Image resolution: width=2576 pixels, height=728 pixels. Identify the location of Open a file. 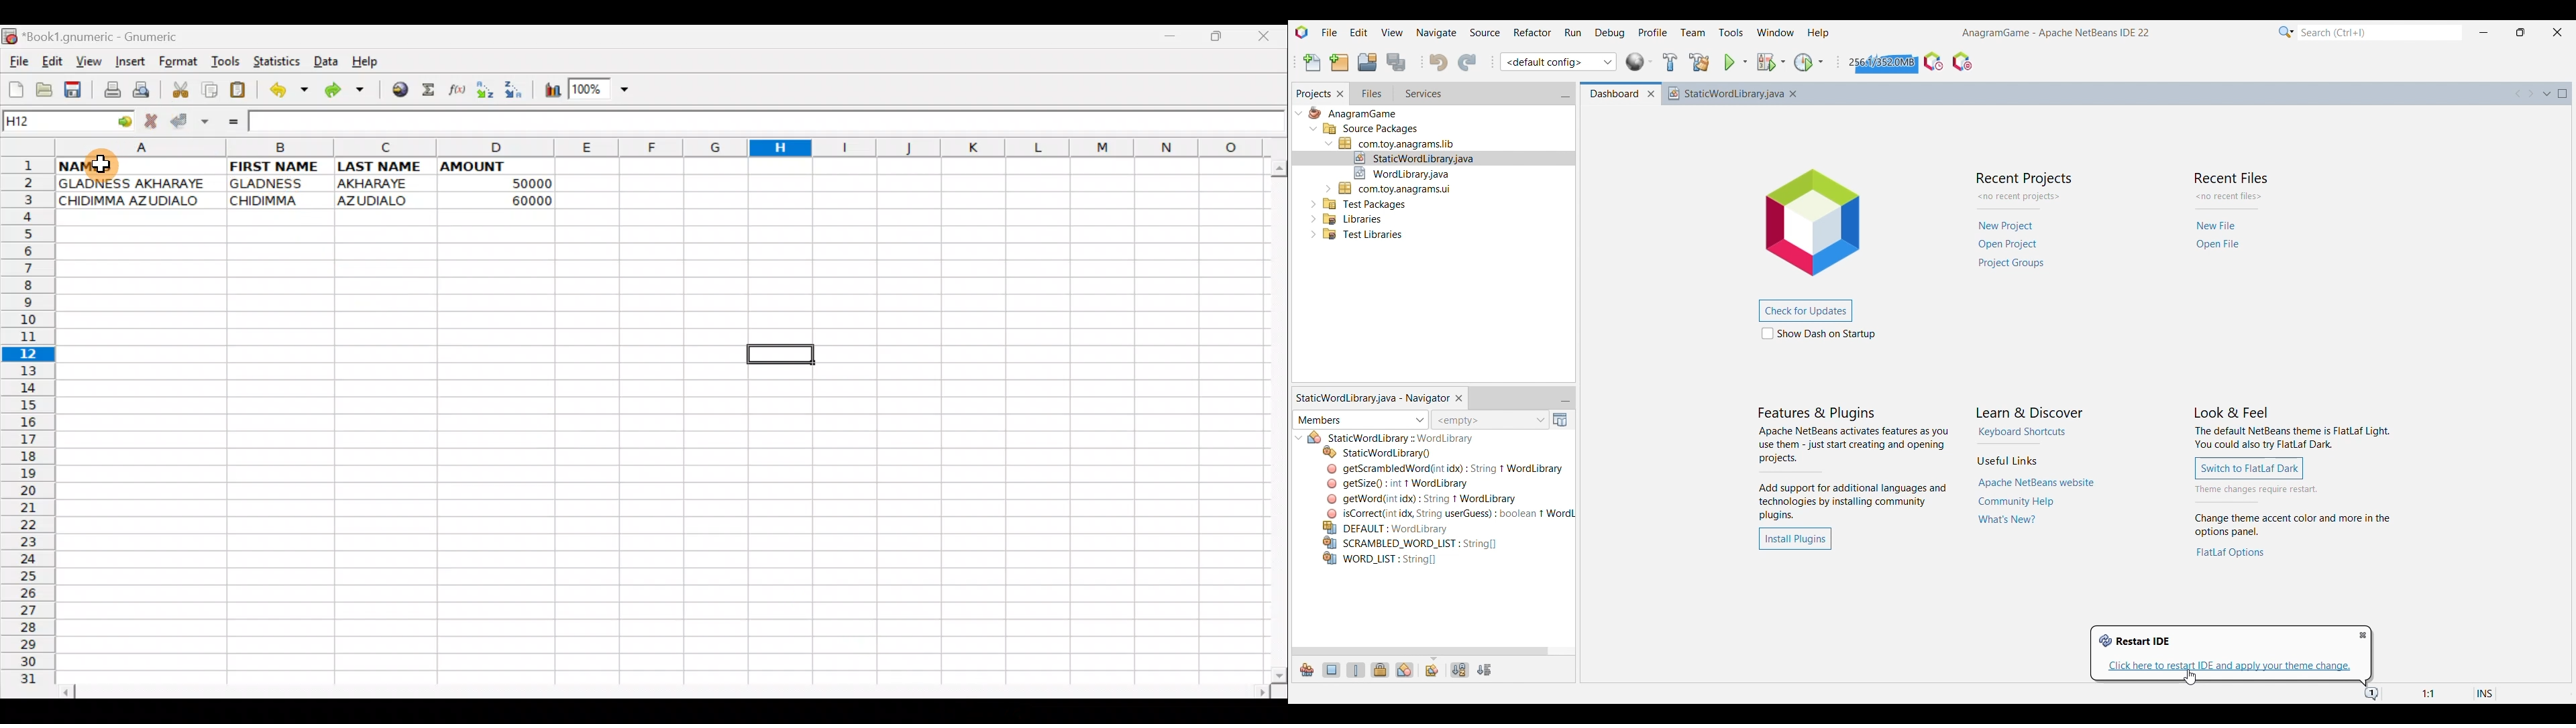
(46, 89).